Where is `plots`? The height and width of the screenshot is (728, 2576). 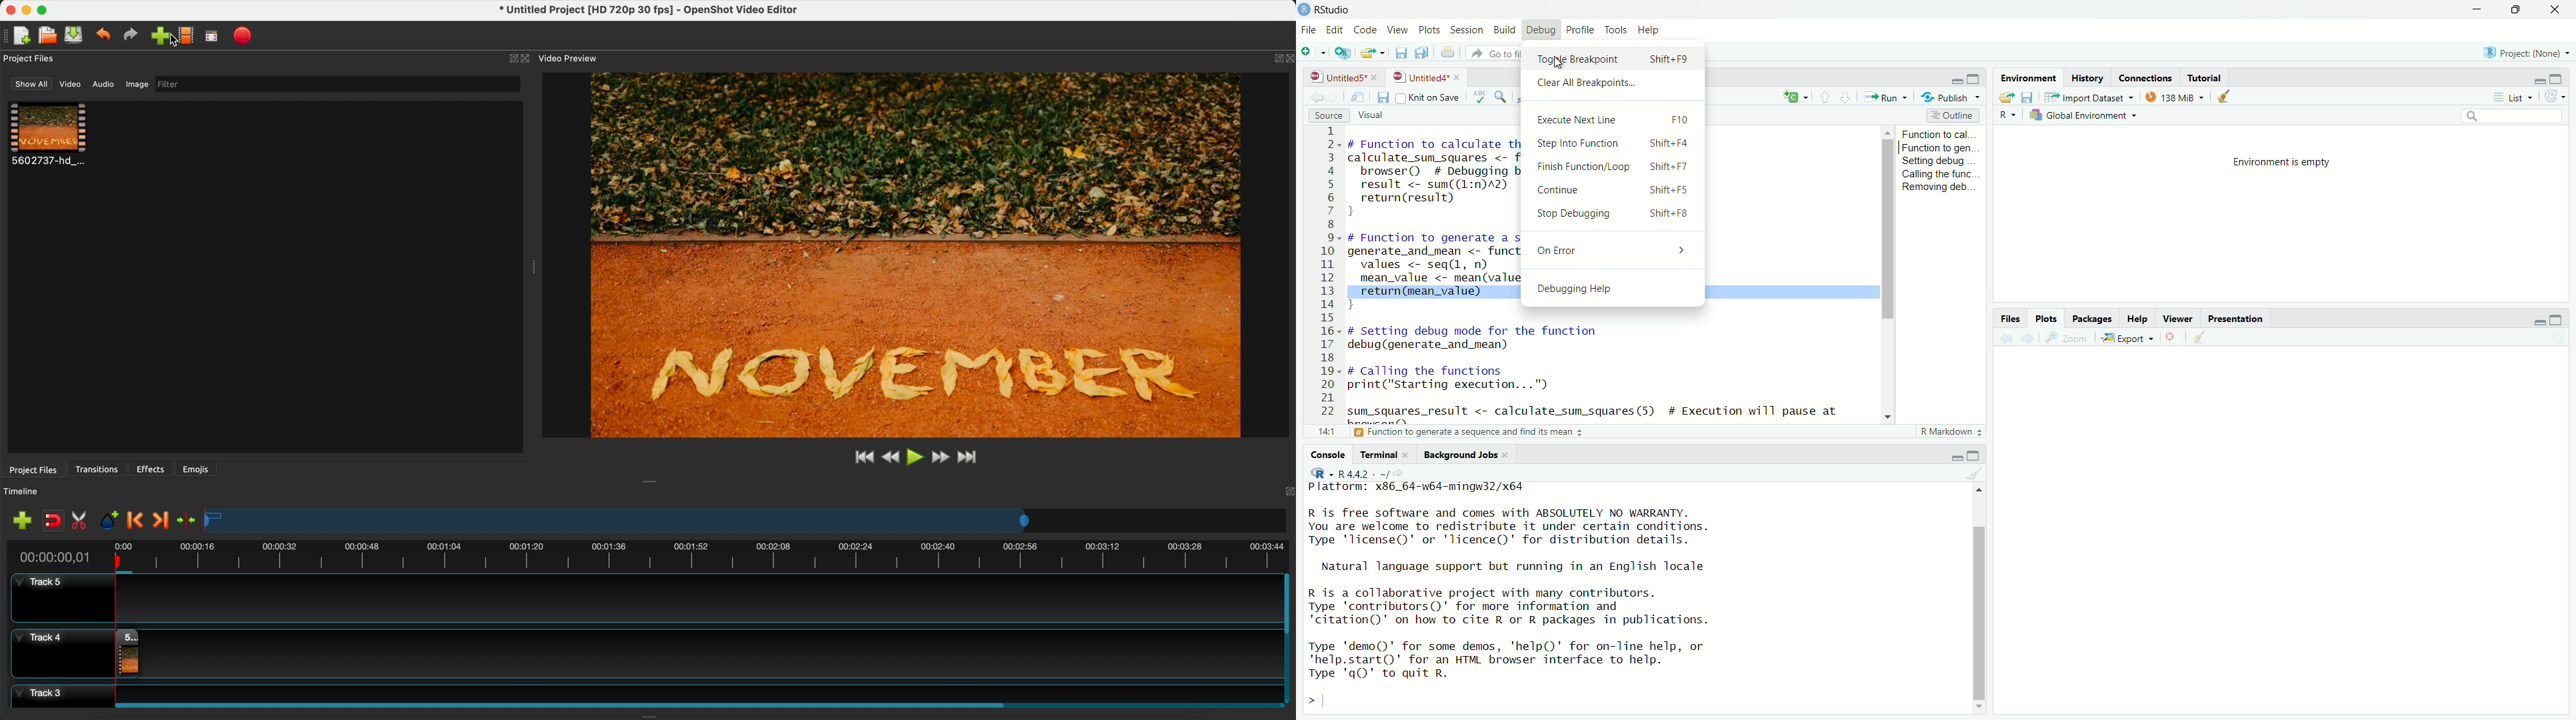
plots is located at coordinates (2049, 319).